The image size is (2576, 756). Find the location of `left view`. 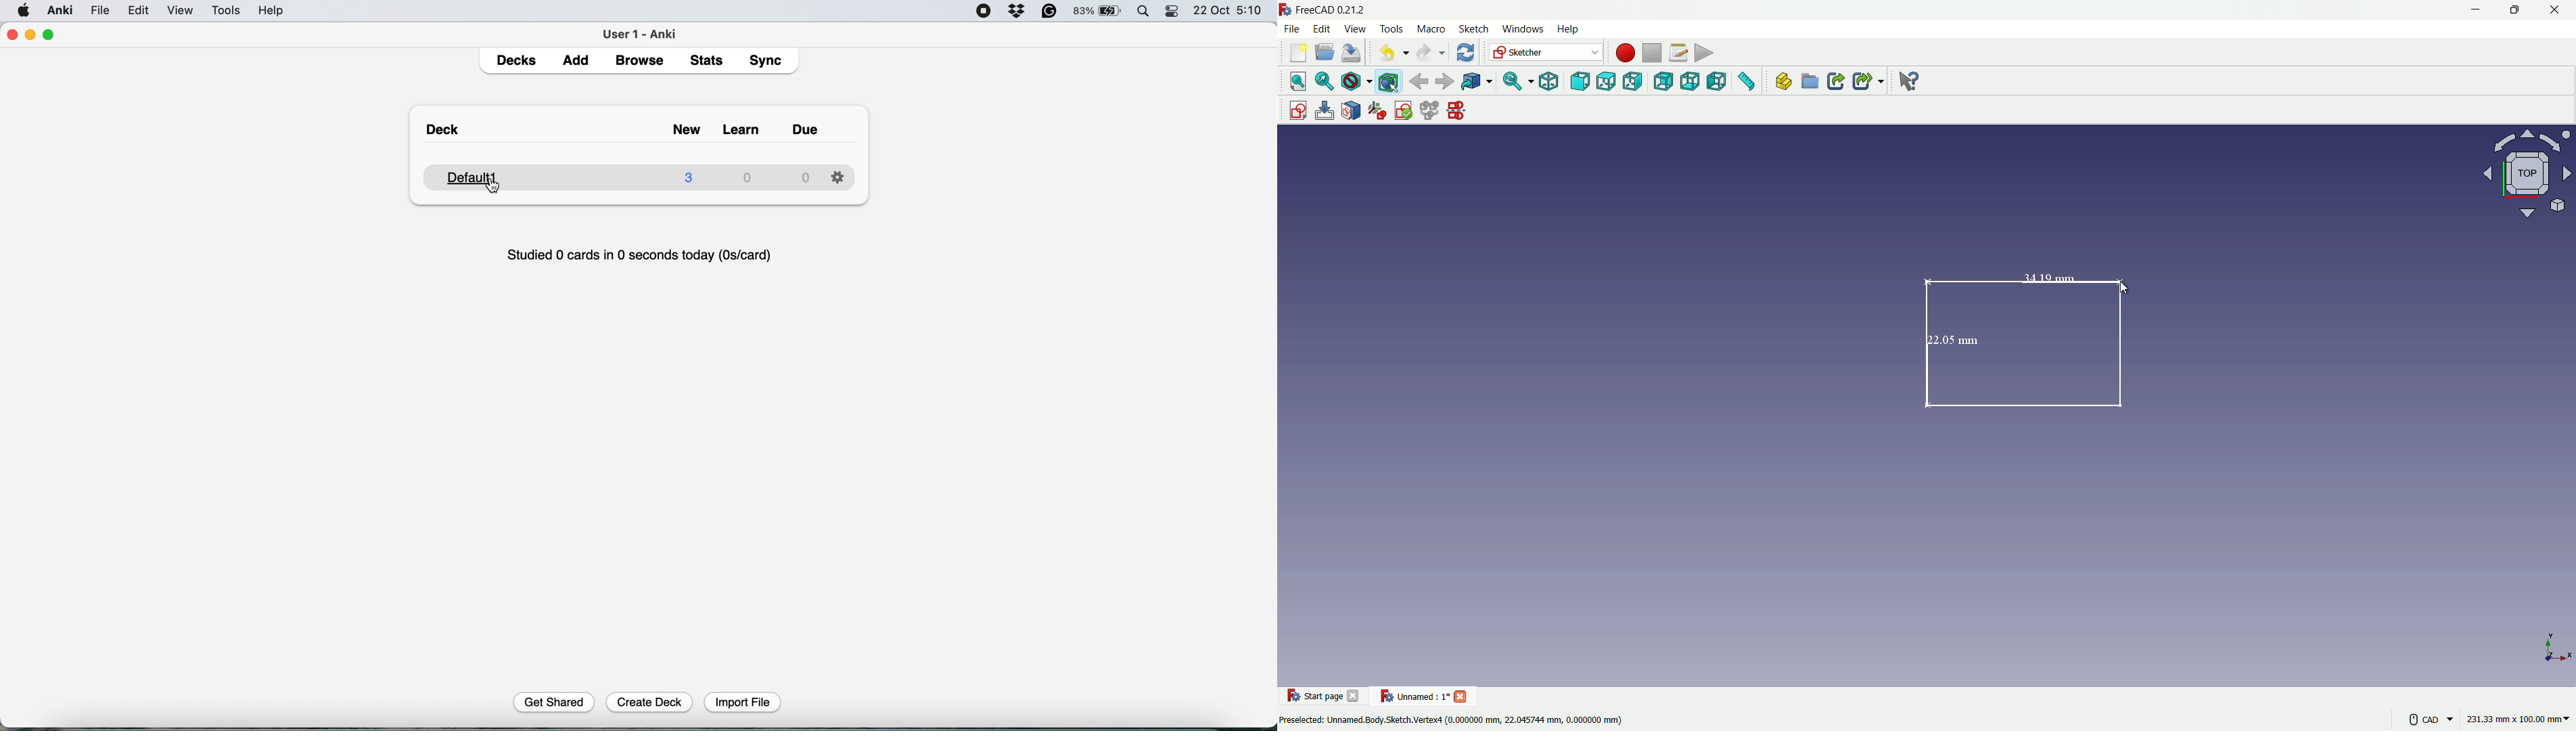

left view is located at coordinates (1719, 83).